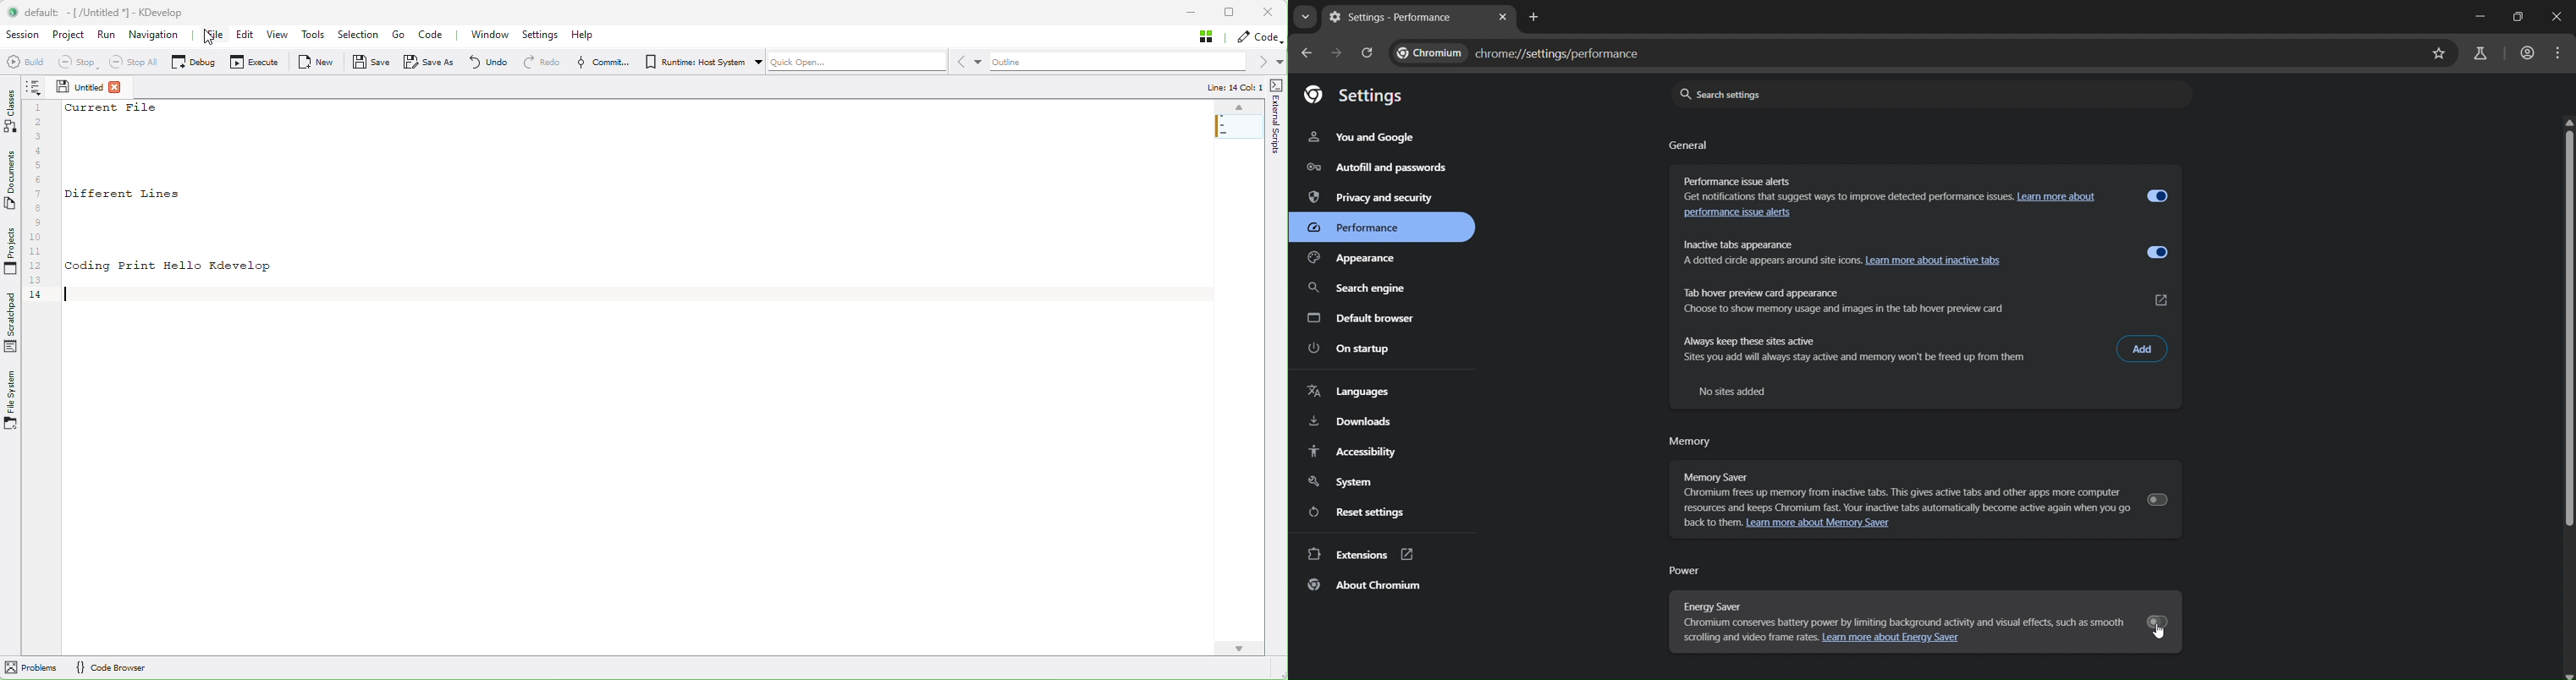 Image resolution: width=2576 pixels, height=700 pixels. Describe the element at coordinates (12, 322) in the screenshot. I see `Scratchpad` at that location.